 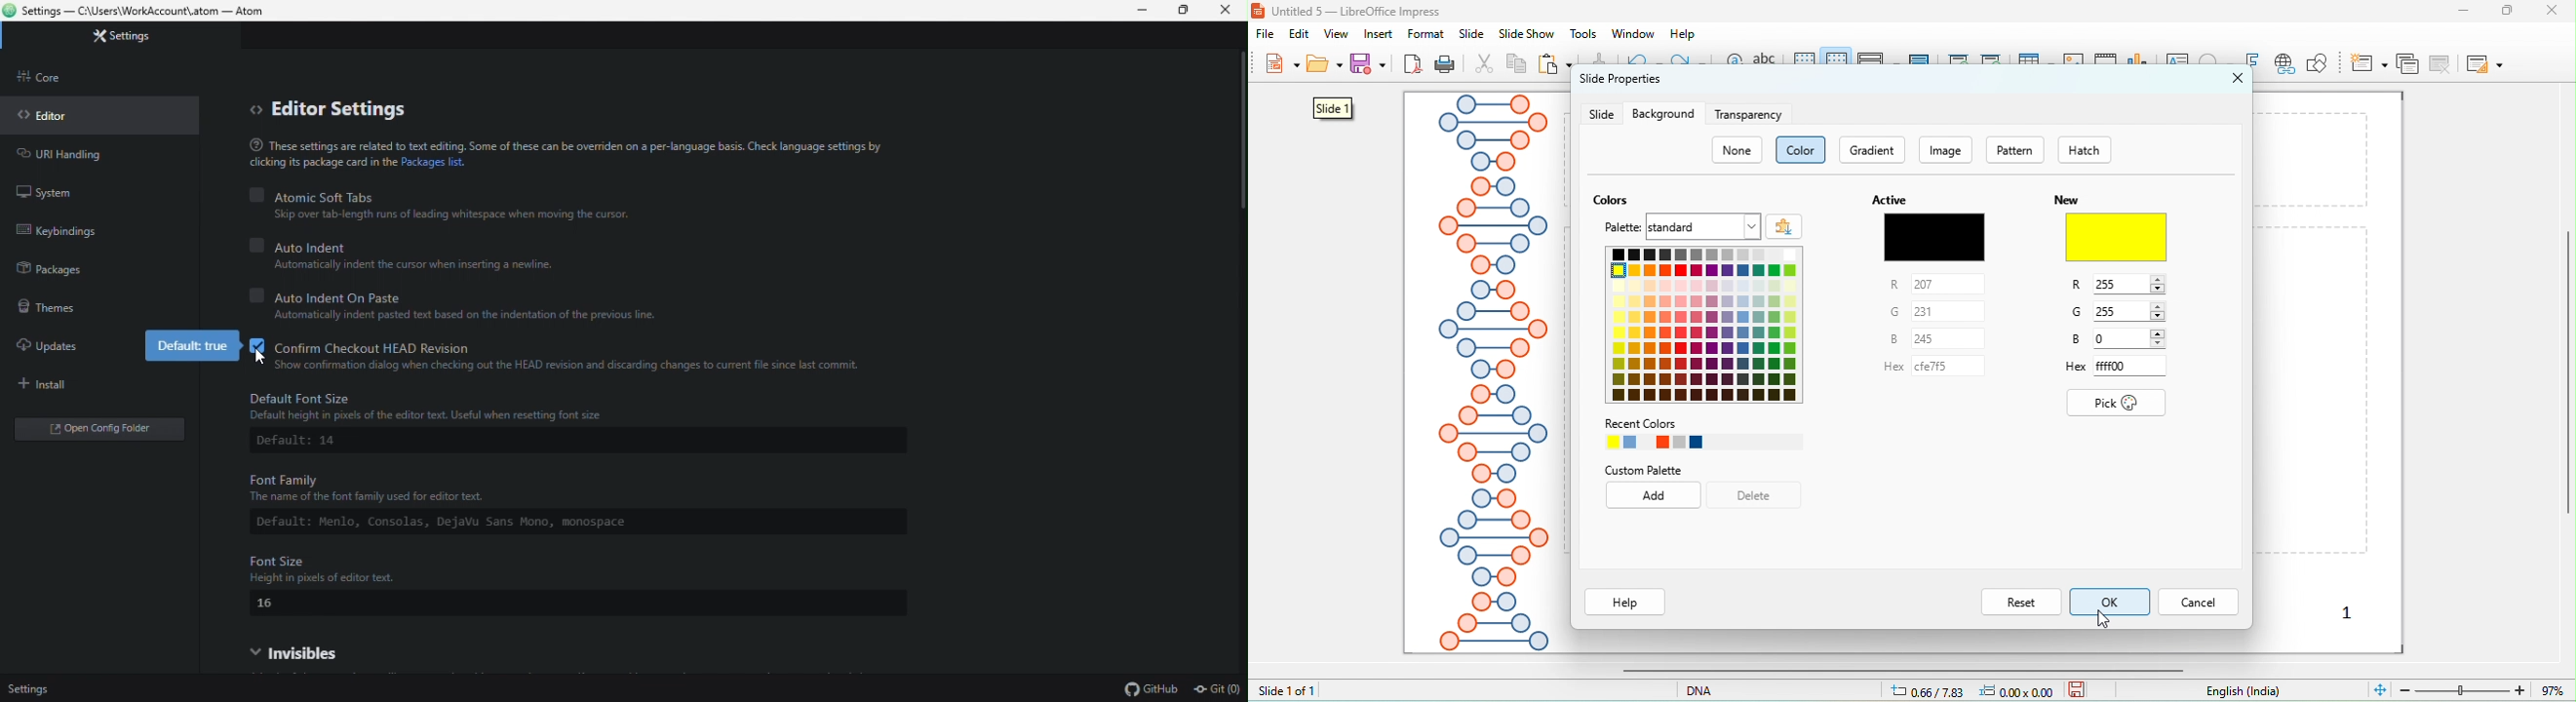 I want to click on URL handling, so click(x=81, y=156).